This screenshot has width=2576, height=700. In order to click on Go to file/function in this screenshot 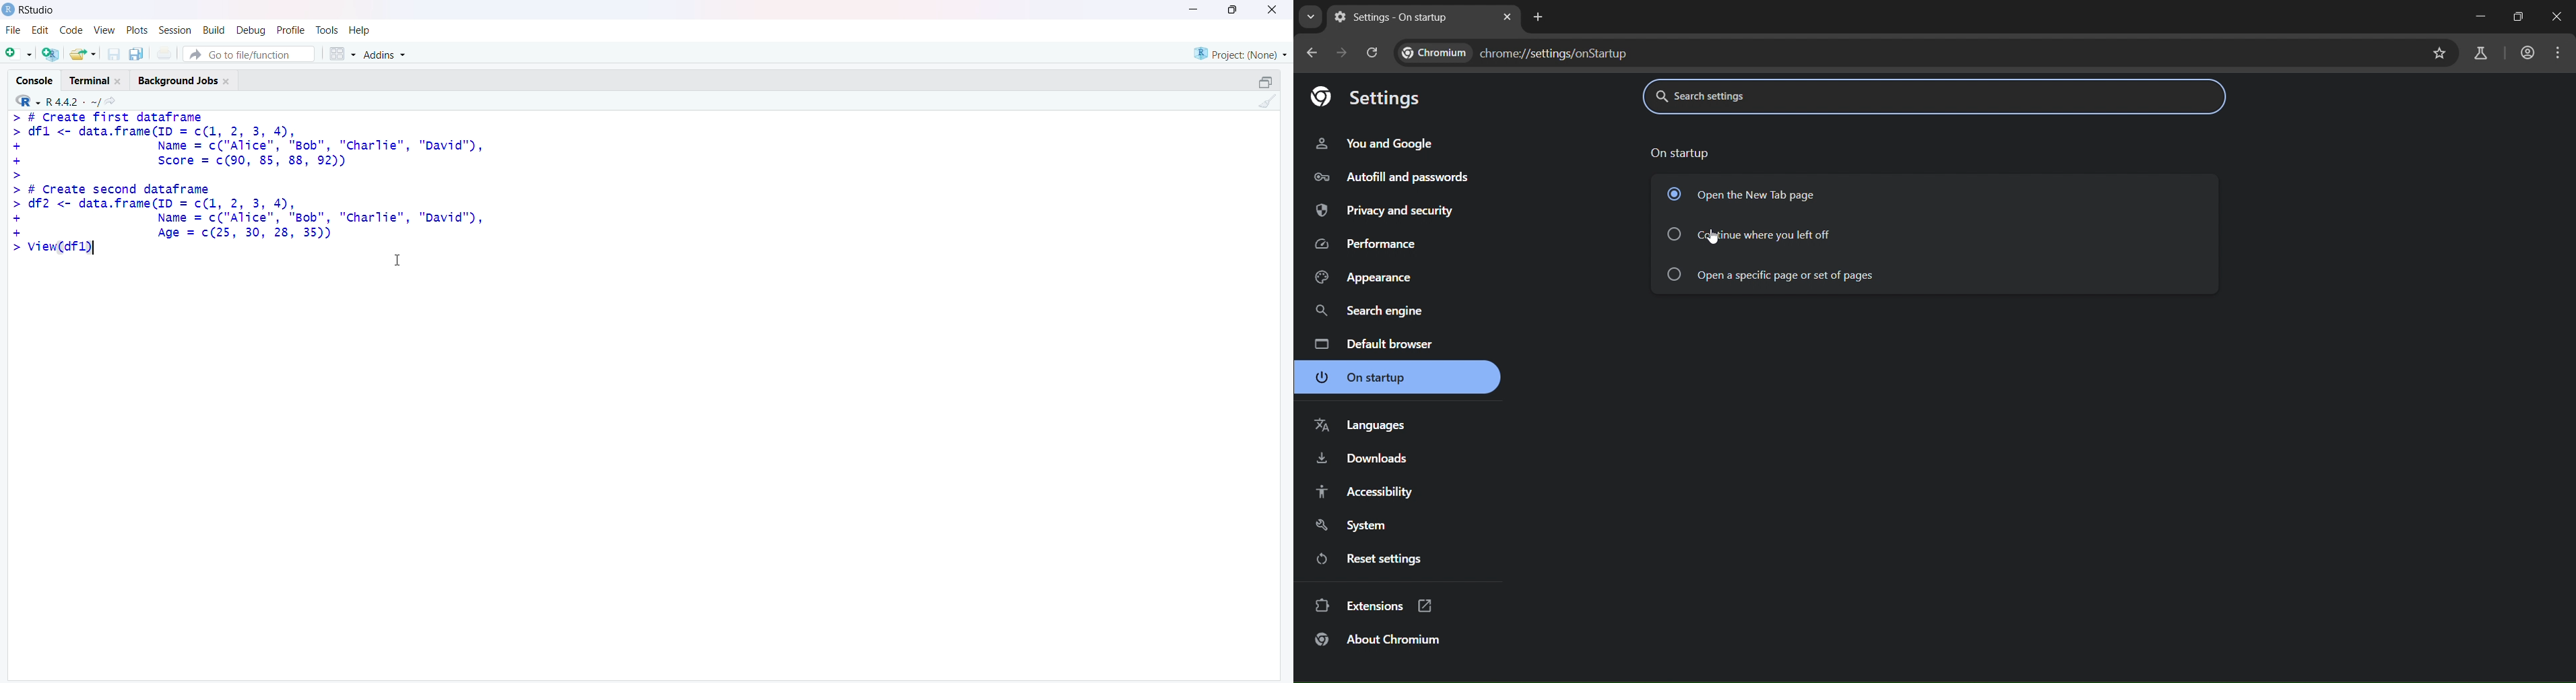, I will do `click(249, 54)`.